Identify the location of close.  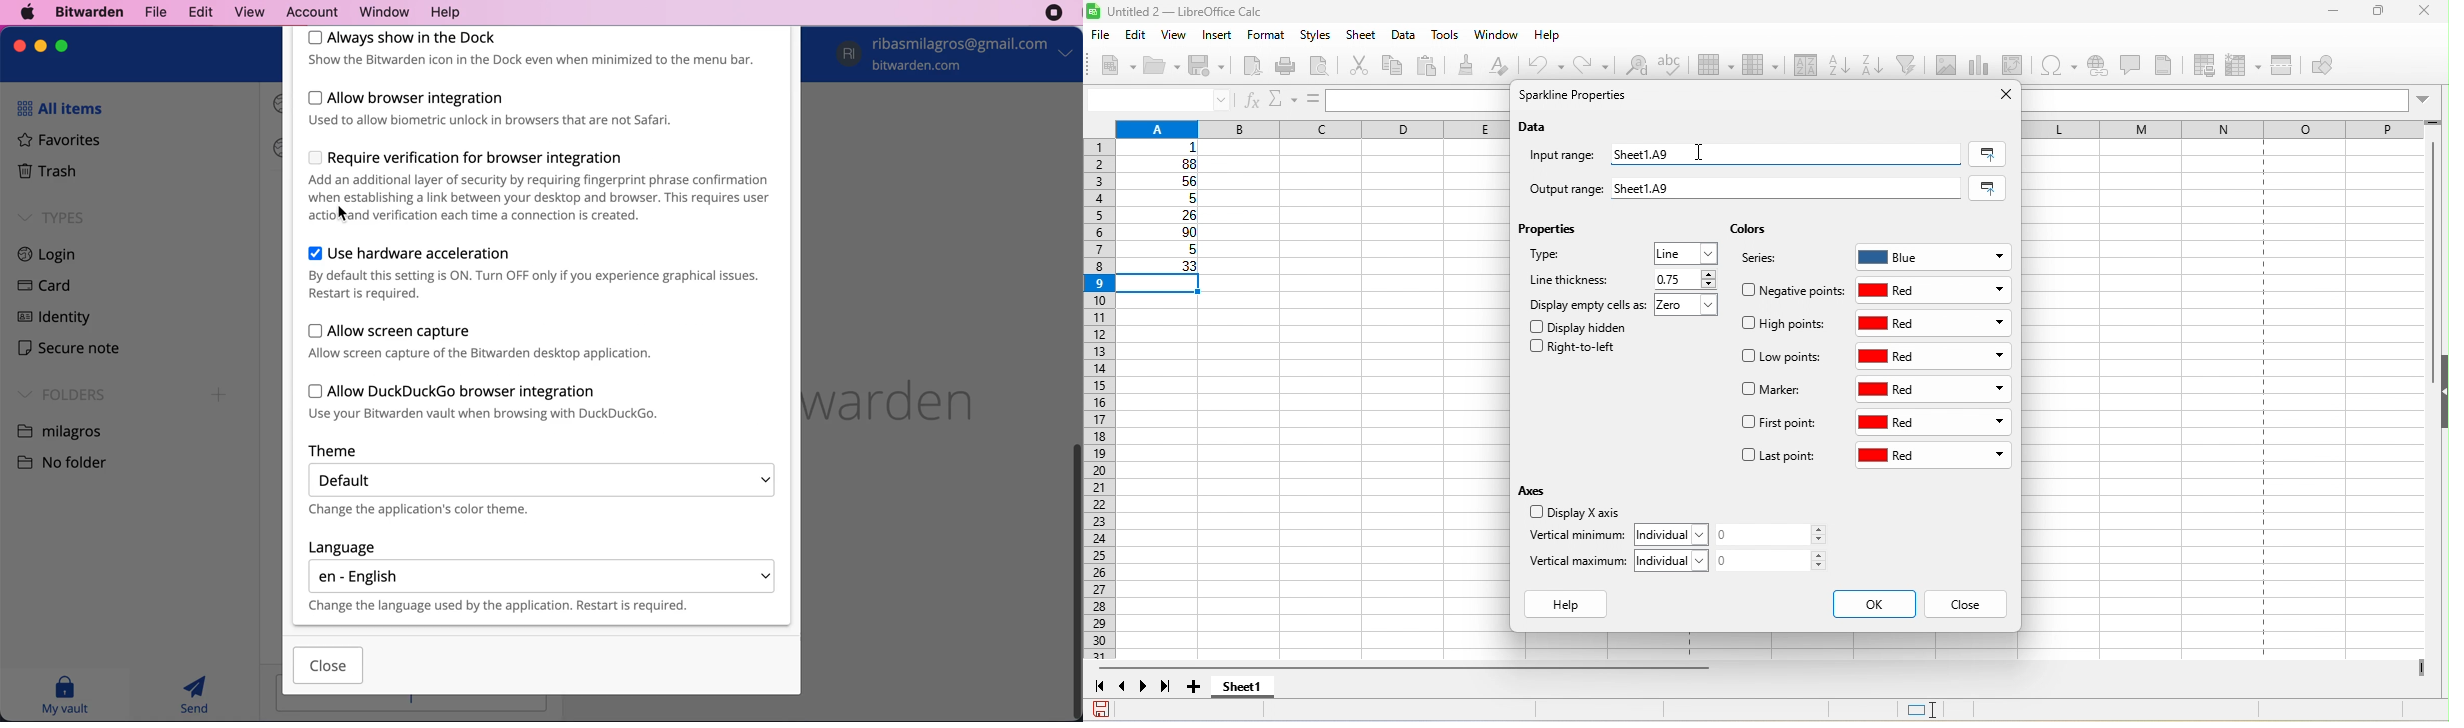
(20, 46).